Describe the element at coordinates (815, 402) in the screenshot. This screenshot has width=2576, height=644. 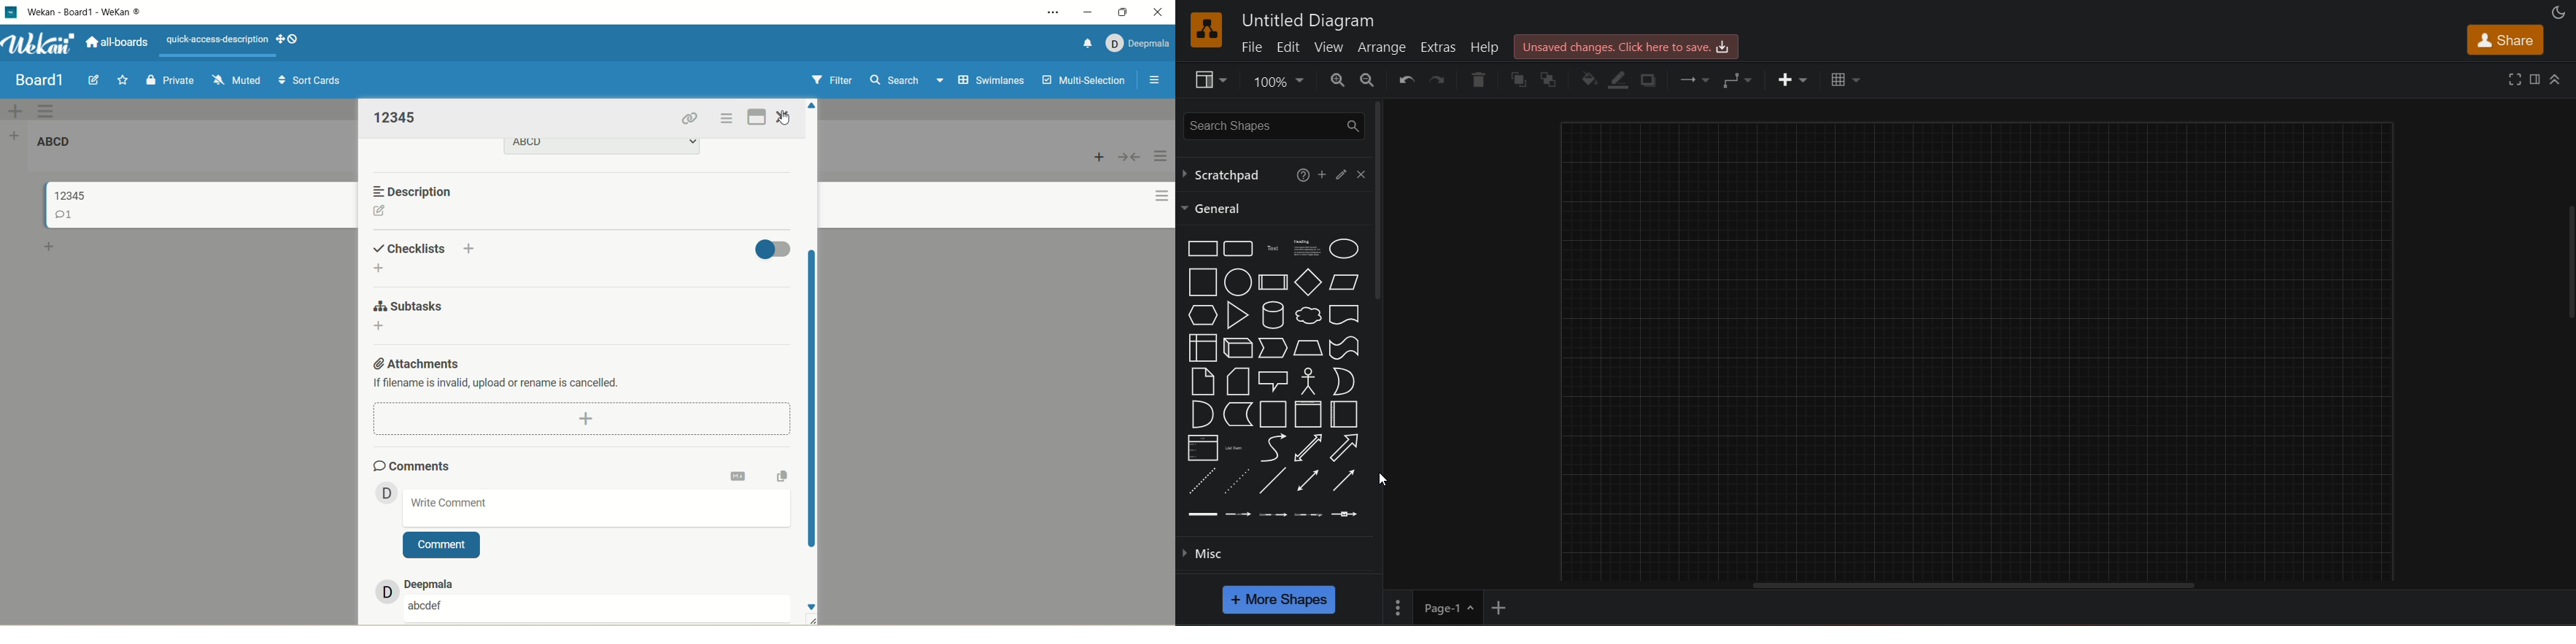
I see `vertical scroll bar` at that location.